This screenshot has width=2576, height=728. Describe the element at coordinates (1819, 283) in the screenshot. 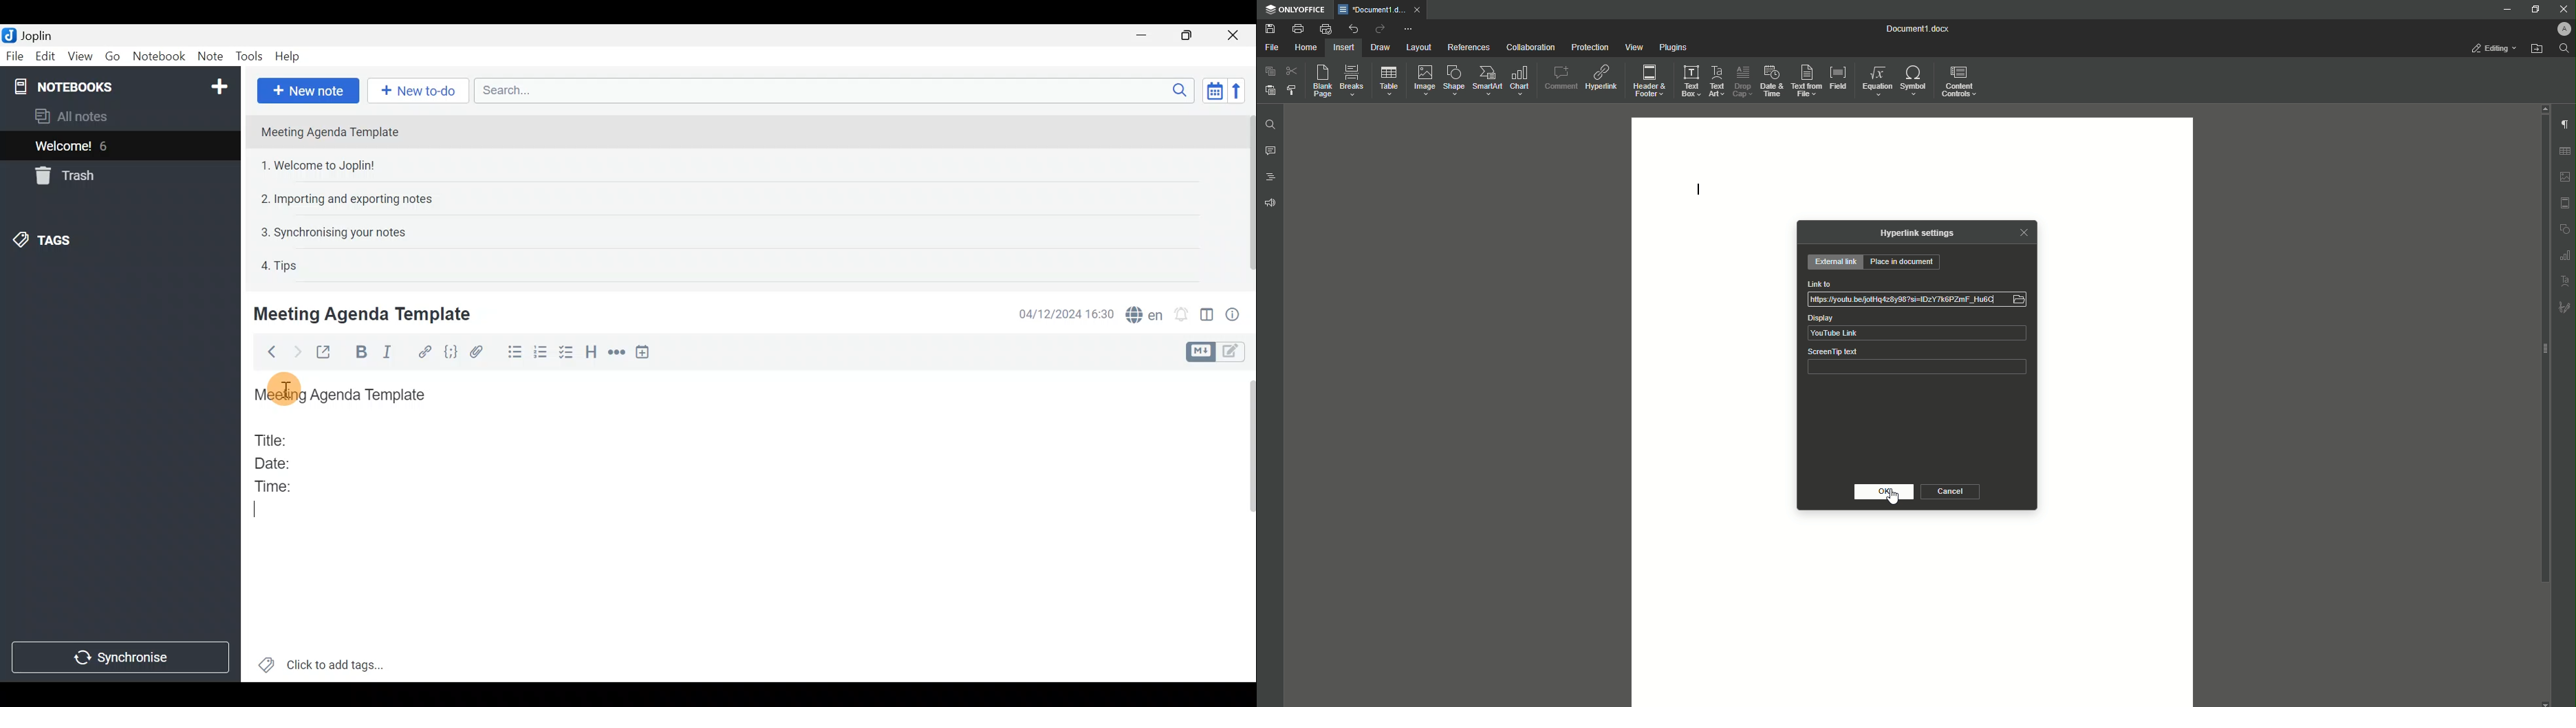

I see `Link to` at that location.